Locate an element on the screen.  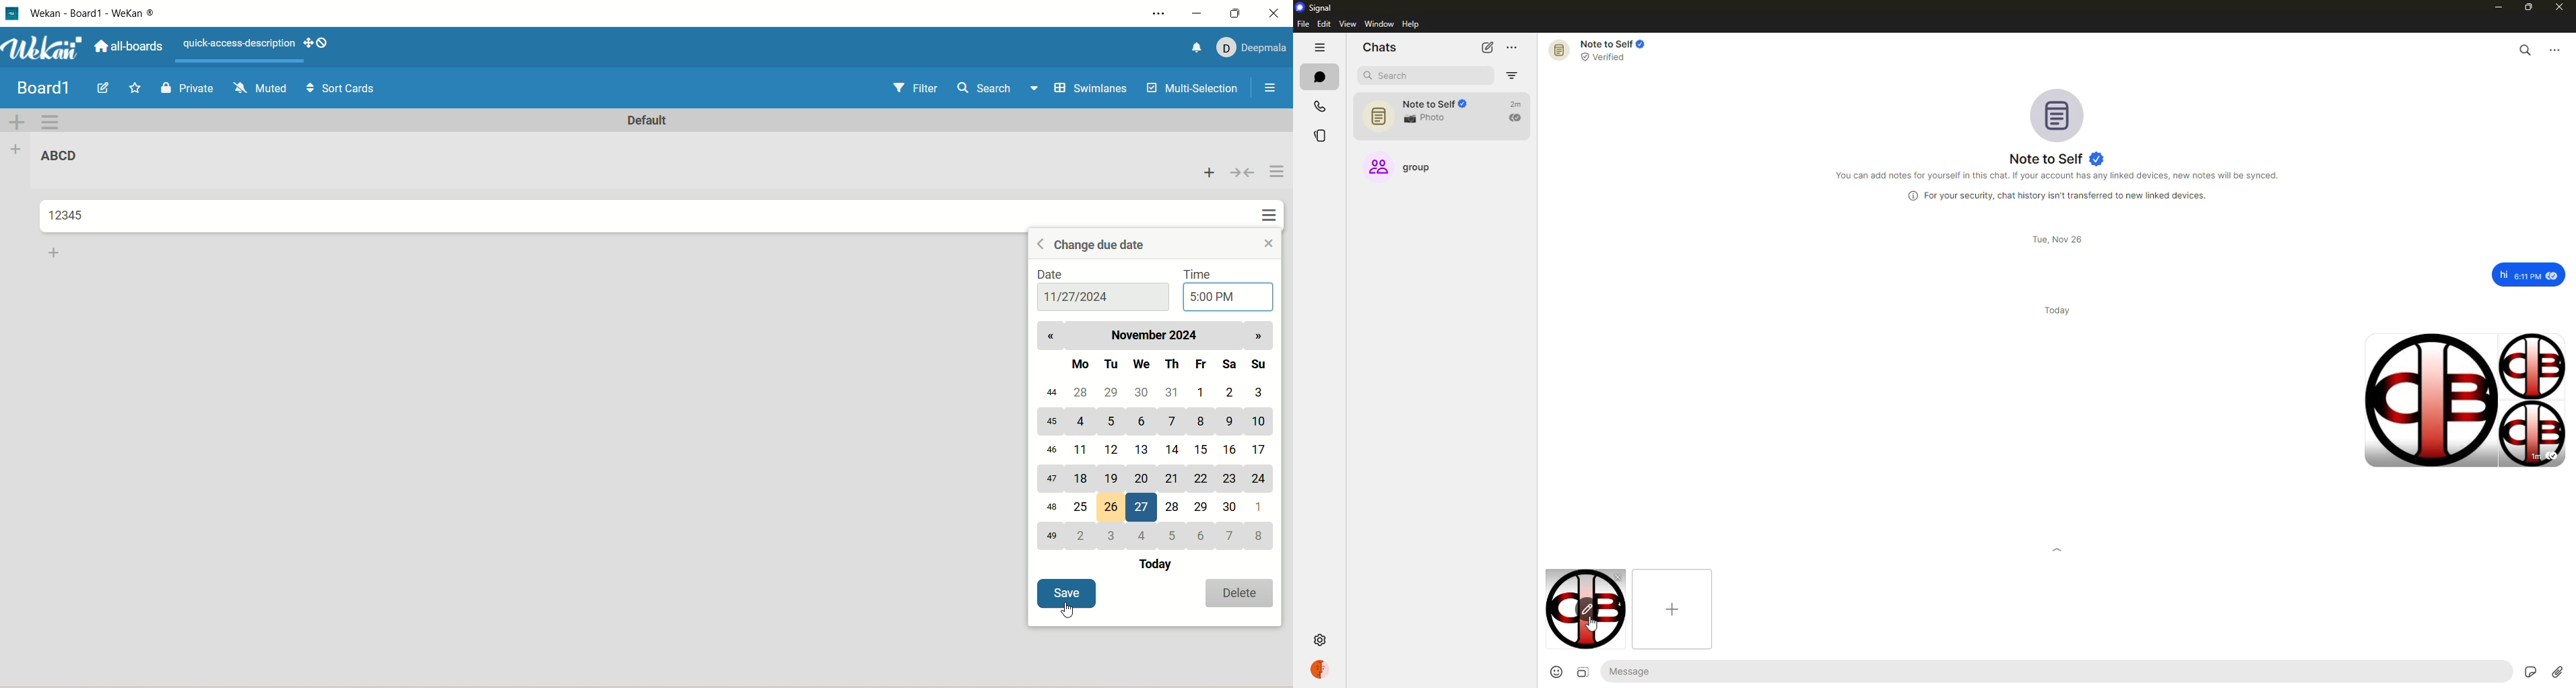
note to self is located at coordinates (2056, 159).